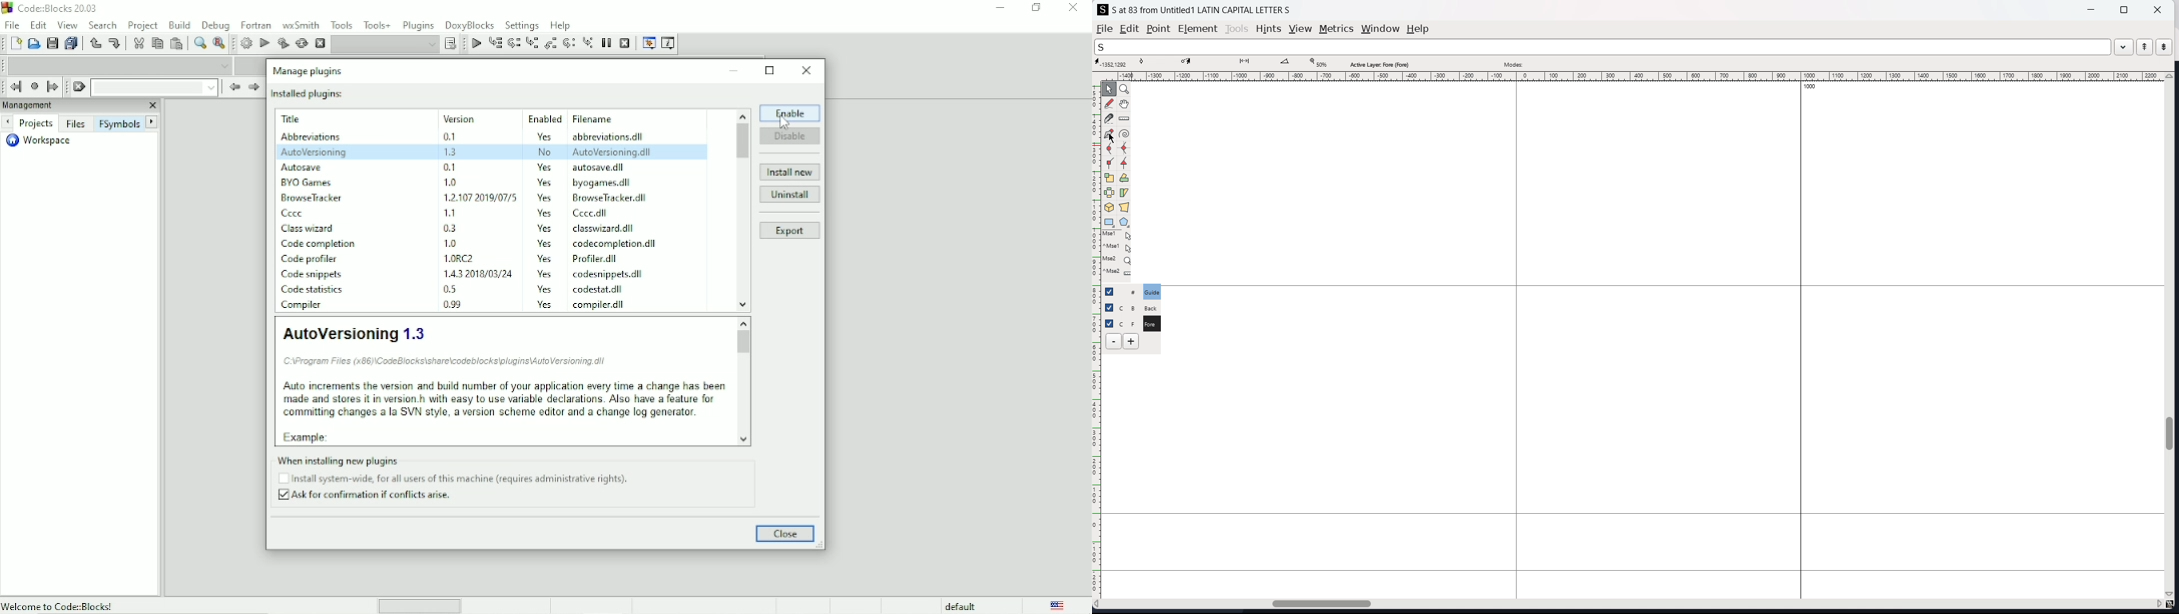 The image size is (2184, 616). What do you see at coordinates (741, 114) in the screenshot?
I see `scroll up ` at bounding box center [741, 114].